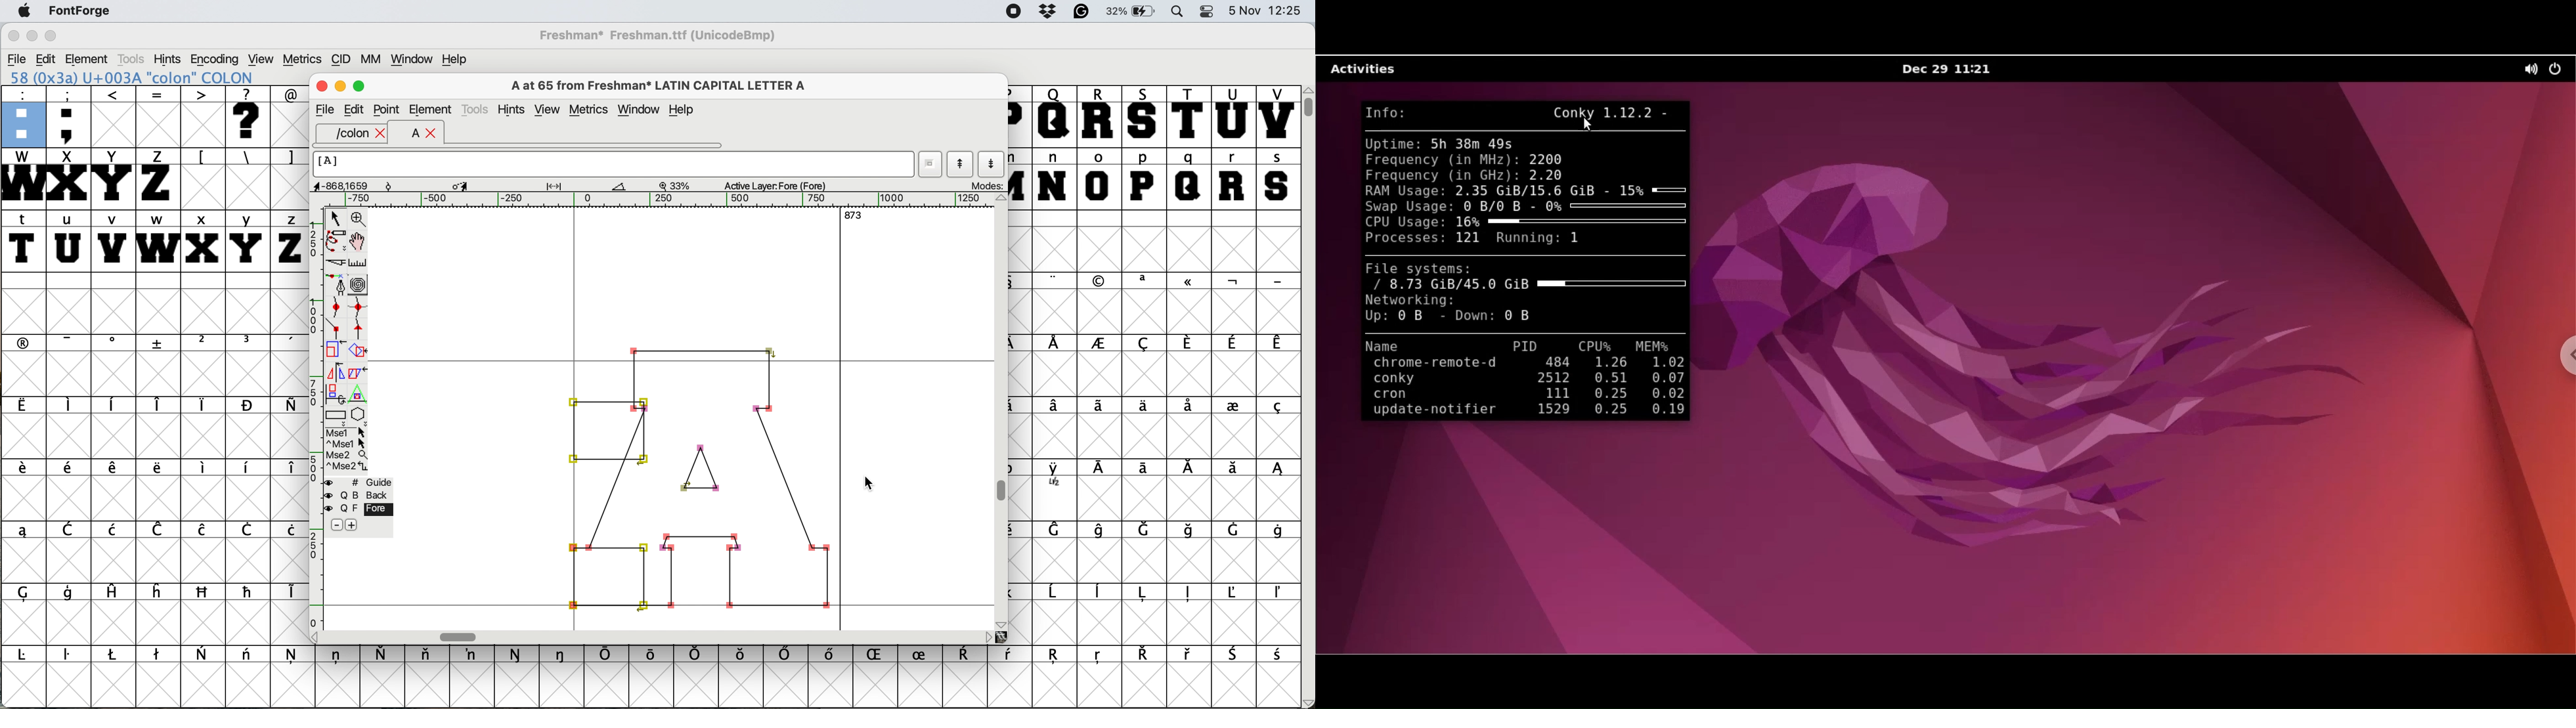 The image size is (2576, 728). What do you see at coordinates (204, 405) in the screenshot?
I see `symbol` at bounding box center [204, 405].